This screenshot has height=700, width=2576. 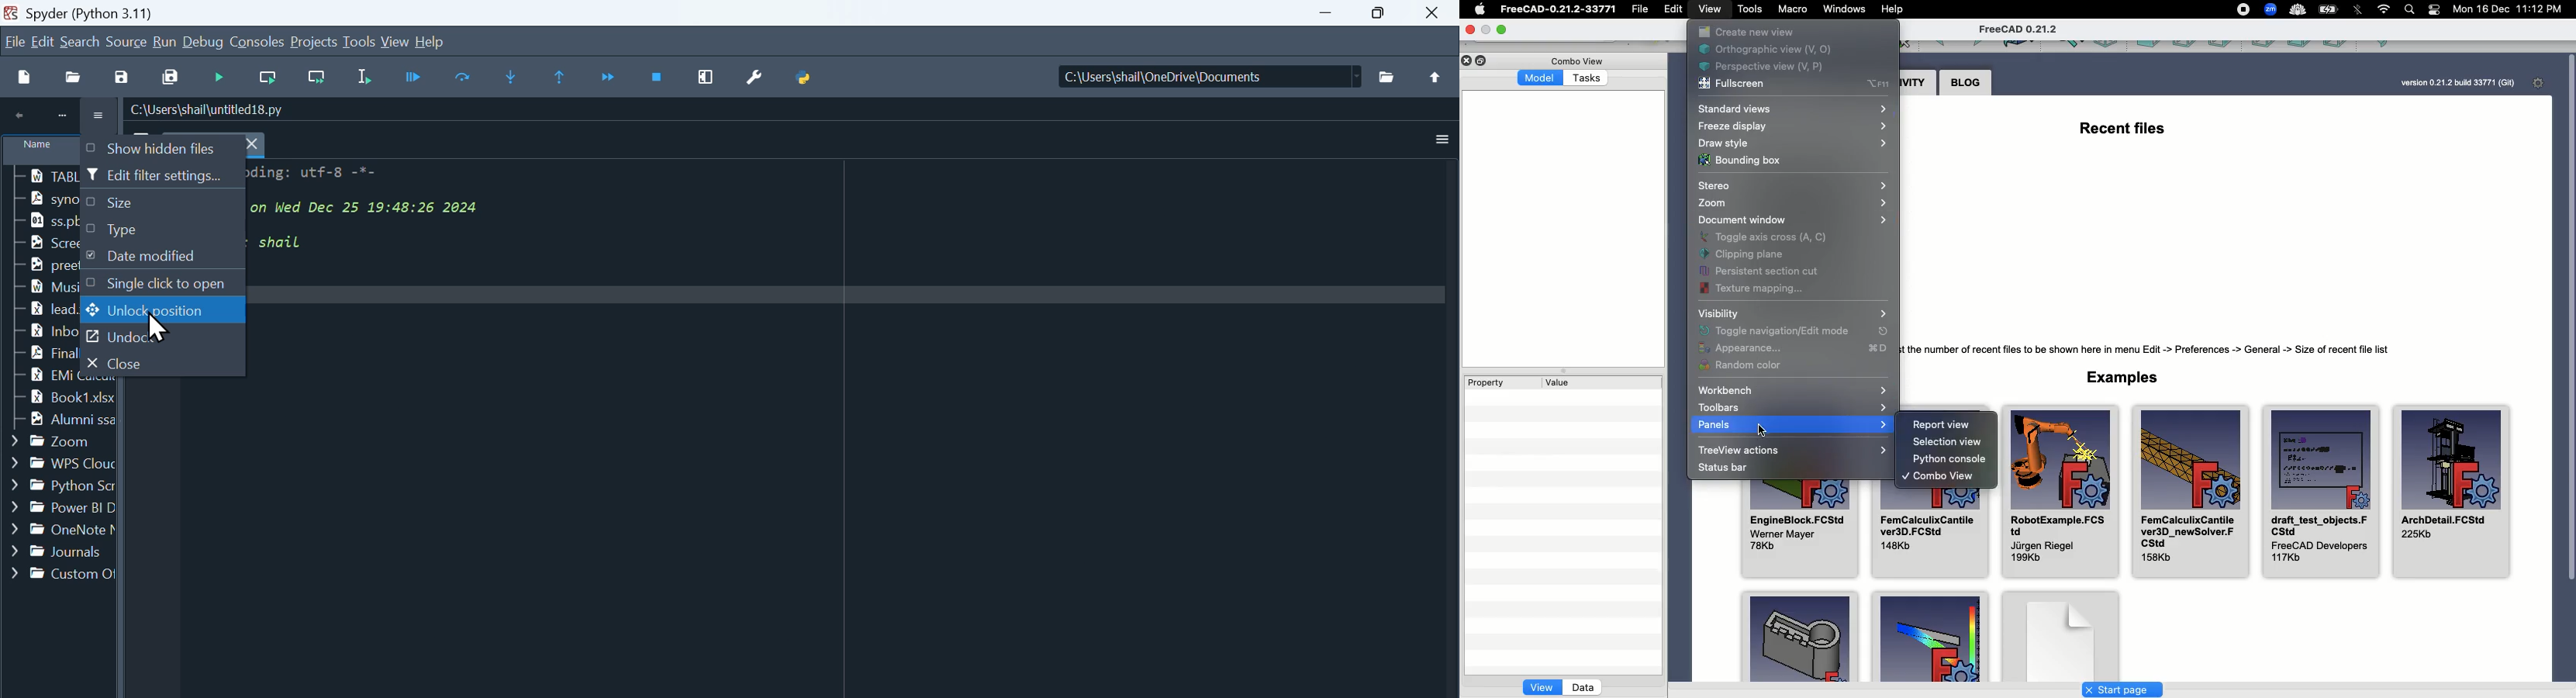 What do you see at coordinates (1330, 14) in the screenshot?
I see `minimise` at bounding box center [1330, 14].